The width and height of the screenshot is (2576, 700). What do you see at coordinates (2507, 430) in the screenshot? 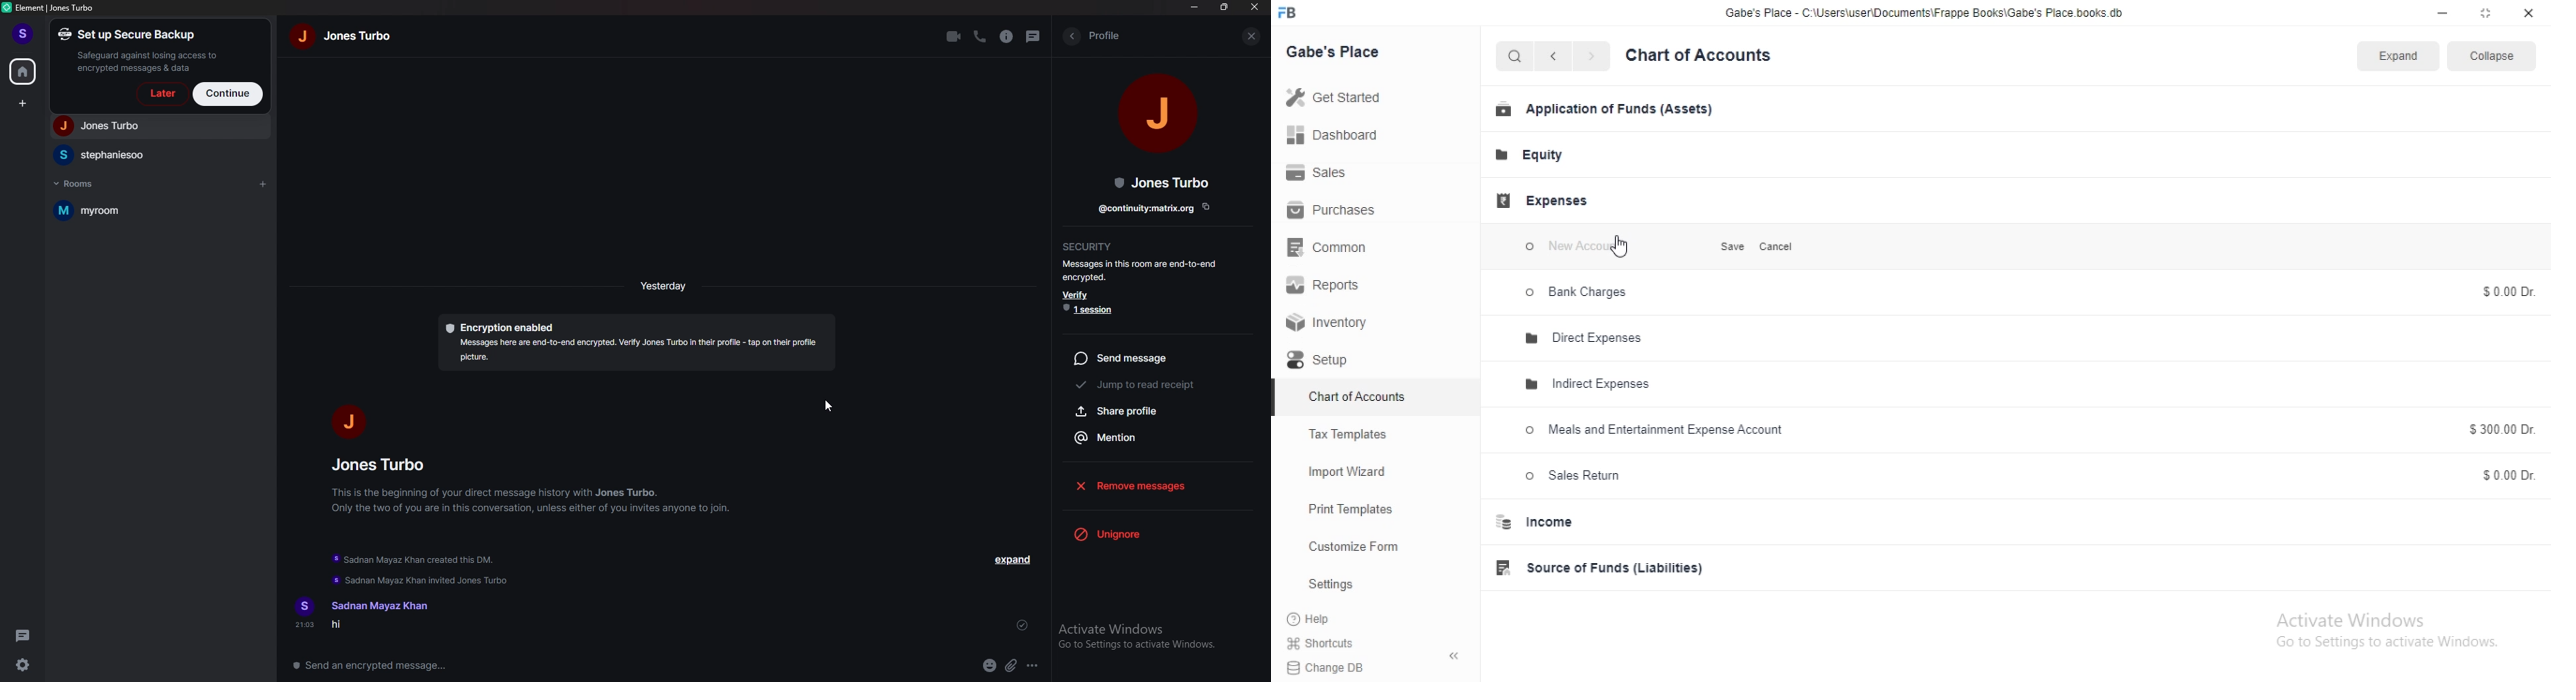
I see `$300.00 Dr.` at bounding box center [2507, 430].